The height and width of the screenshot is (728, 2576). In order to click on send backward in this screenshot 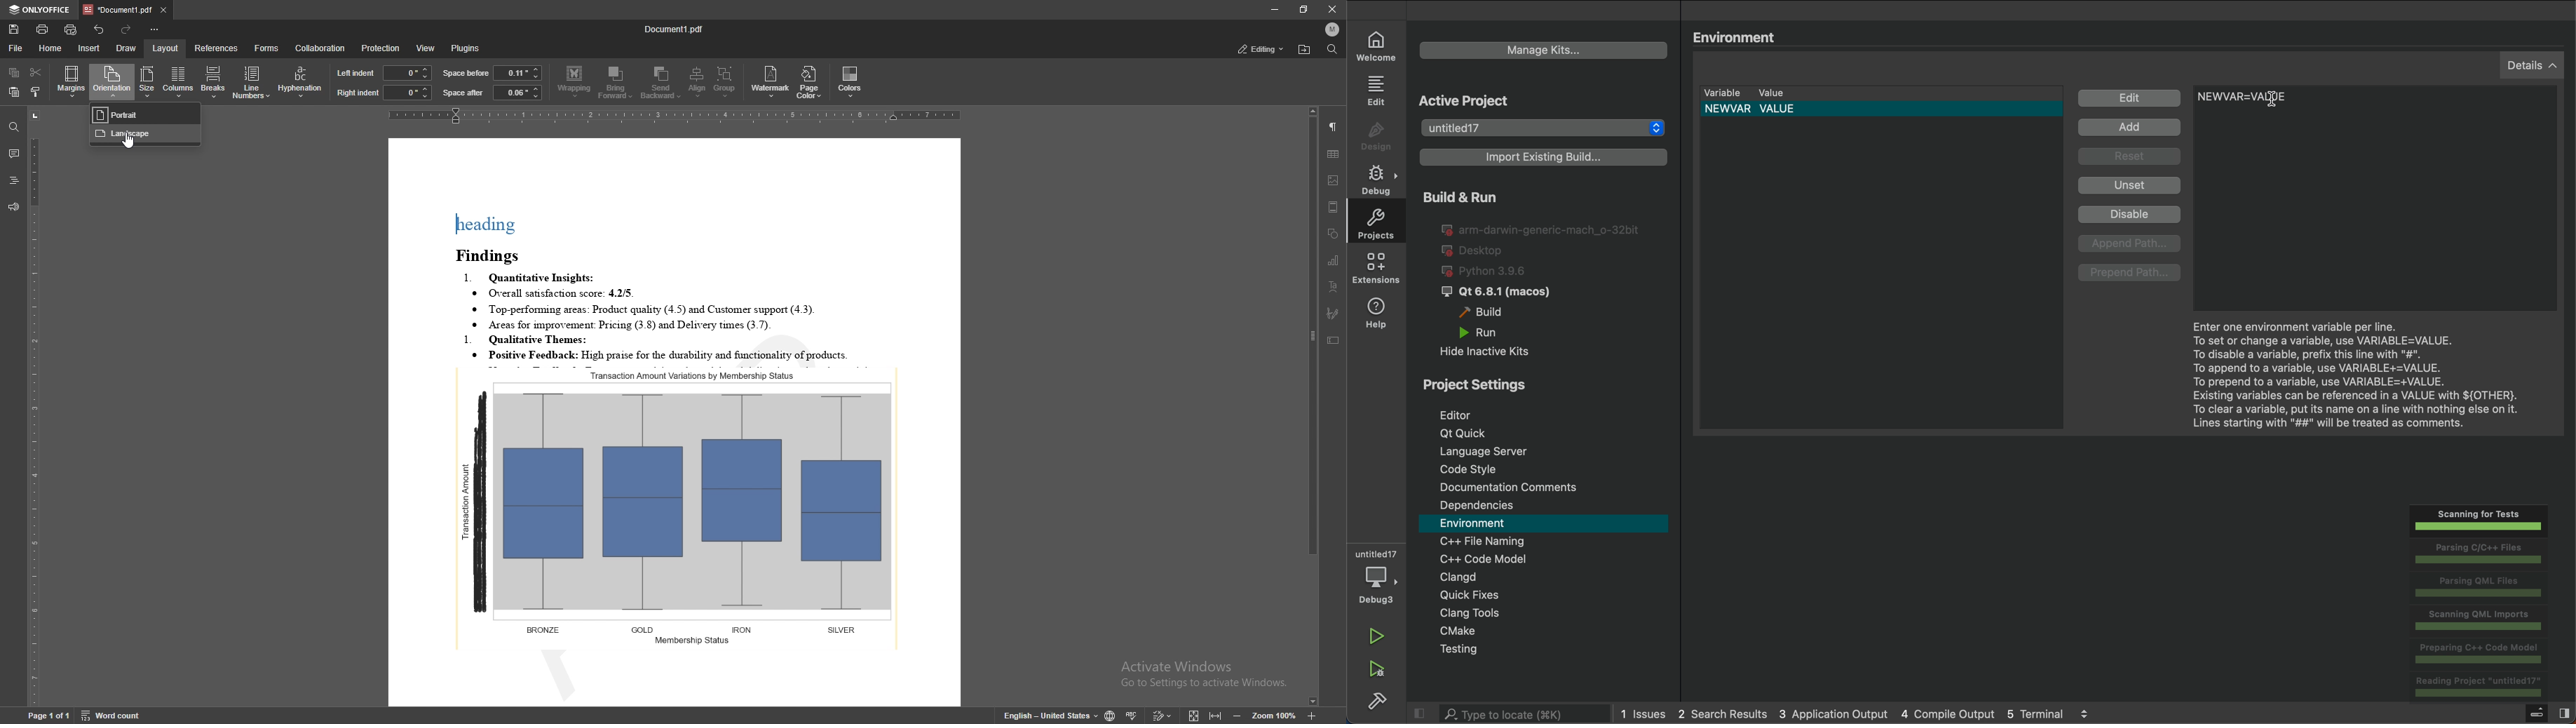, I will do `click(661, 81)`.